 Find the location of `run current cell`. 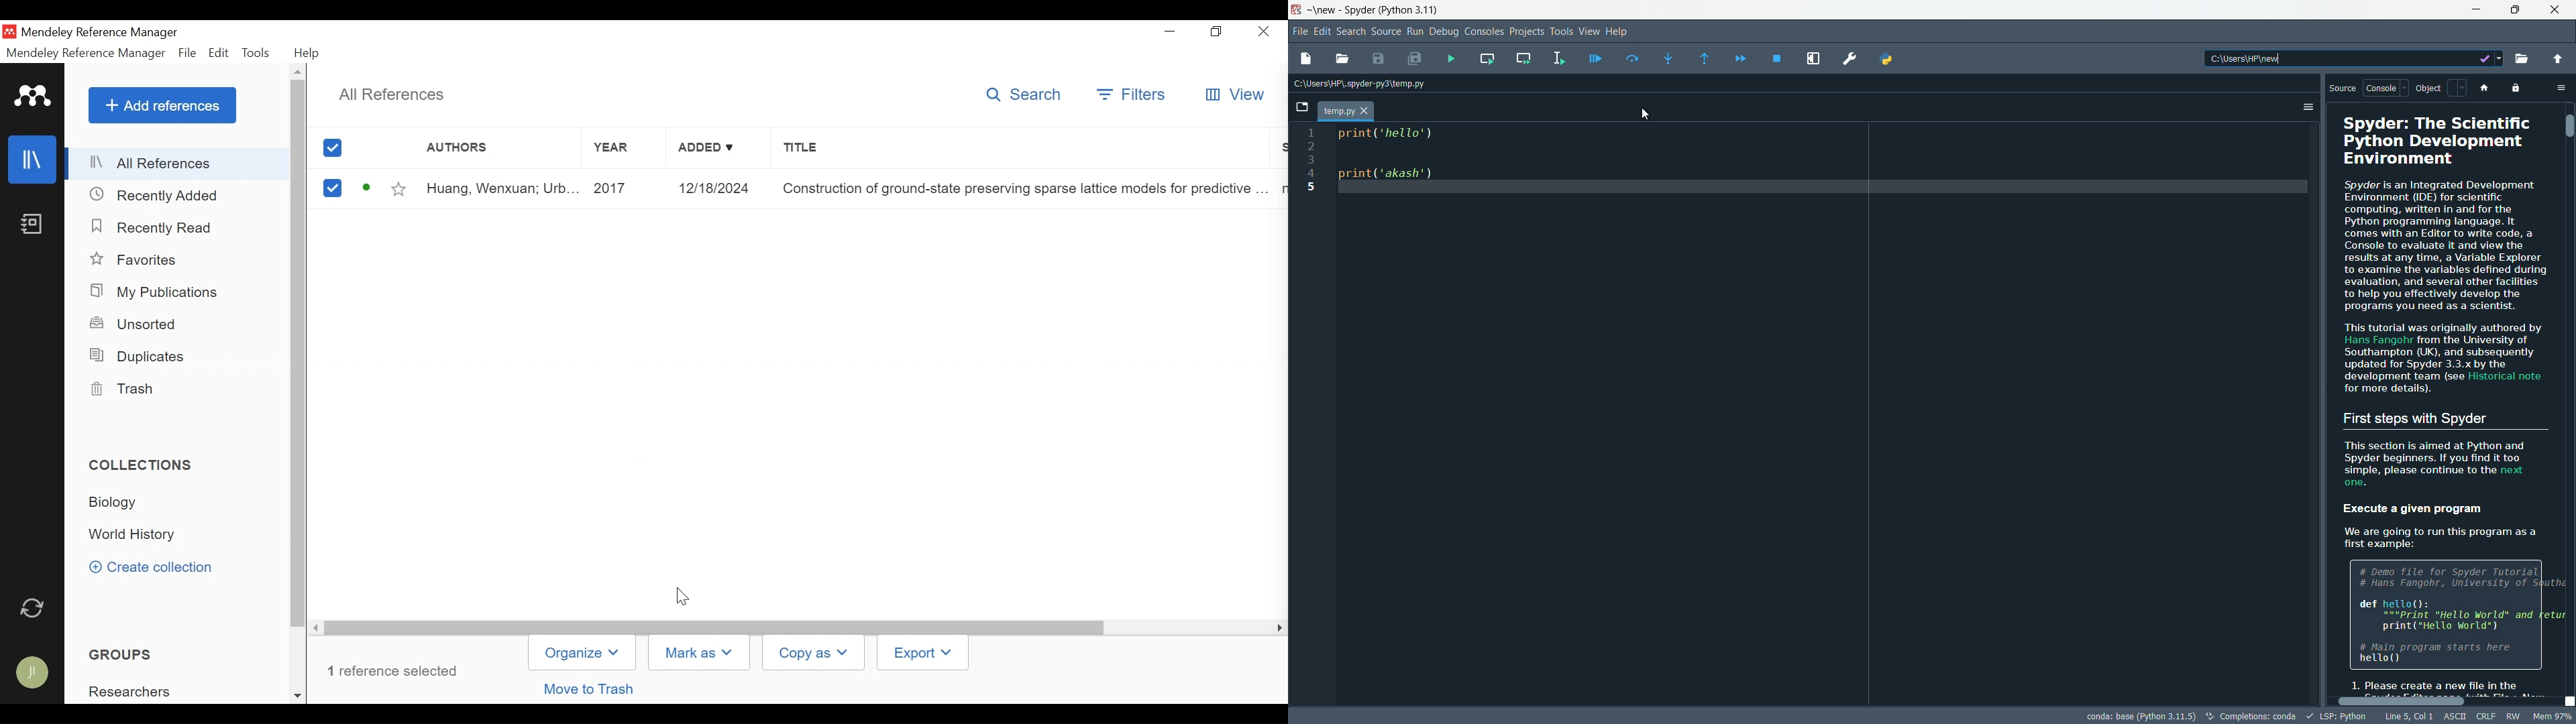

run current cell is located at coordinates (1487, 58).